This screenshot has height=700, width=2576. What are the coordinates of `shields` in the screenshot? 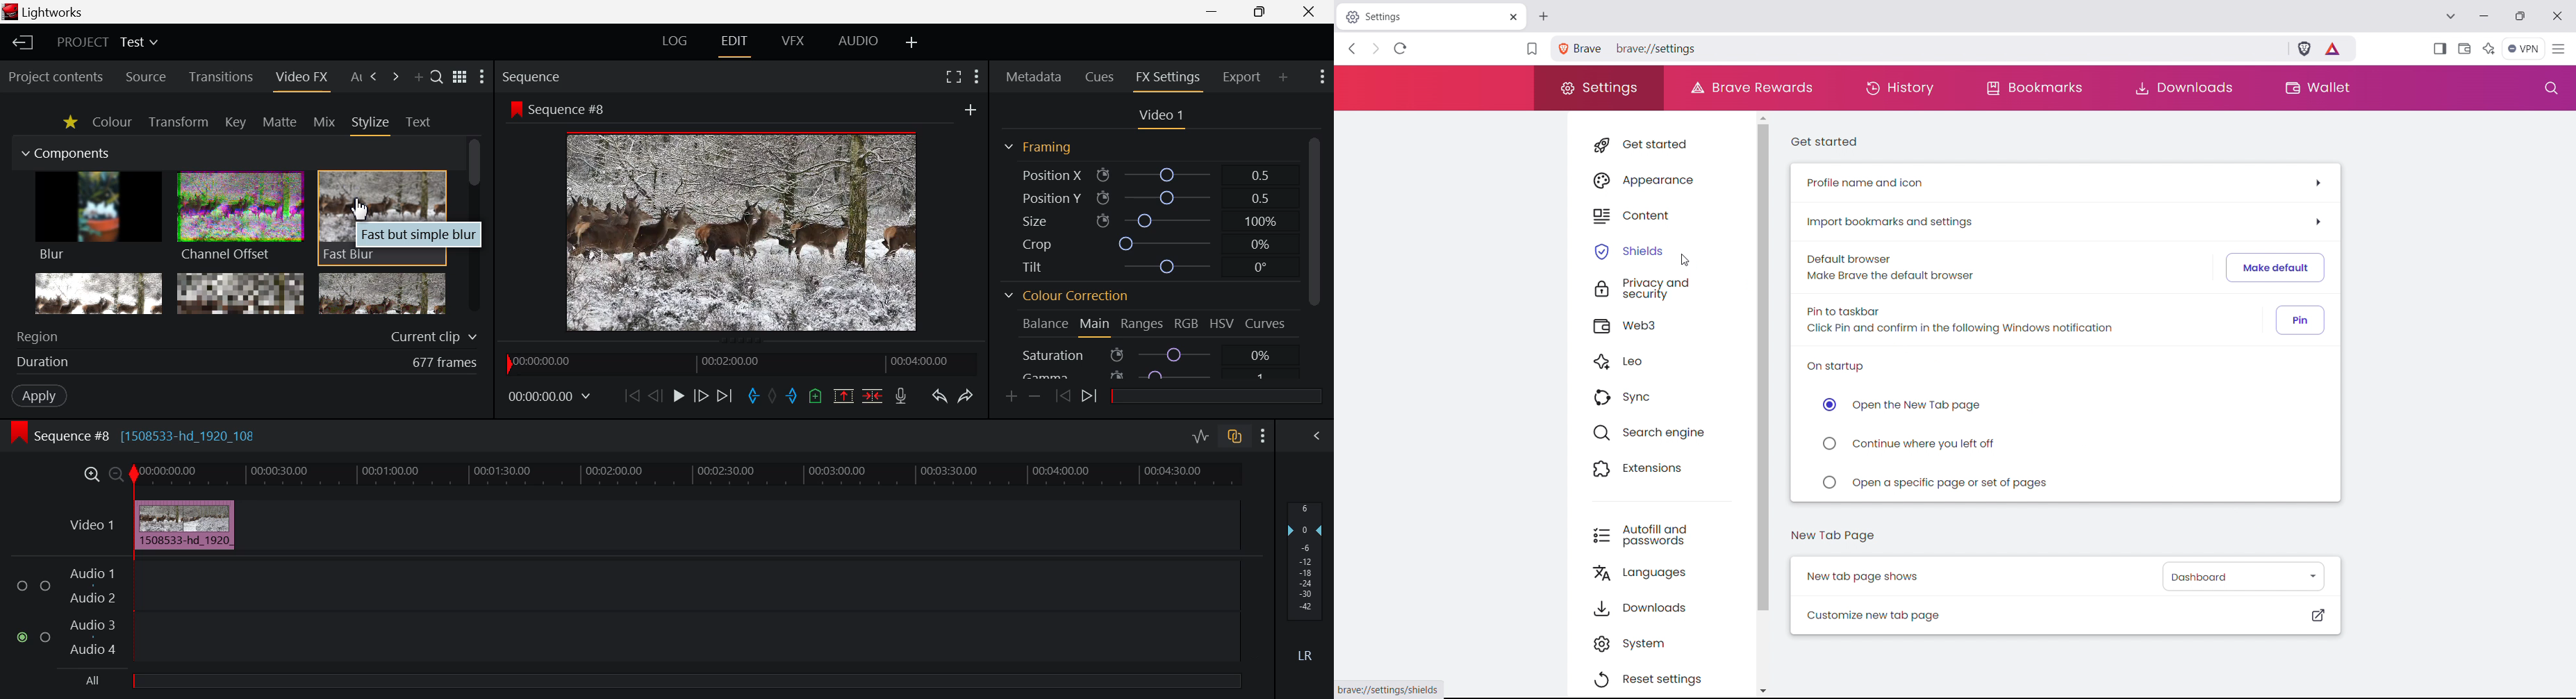 It's located at (1661, 249).